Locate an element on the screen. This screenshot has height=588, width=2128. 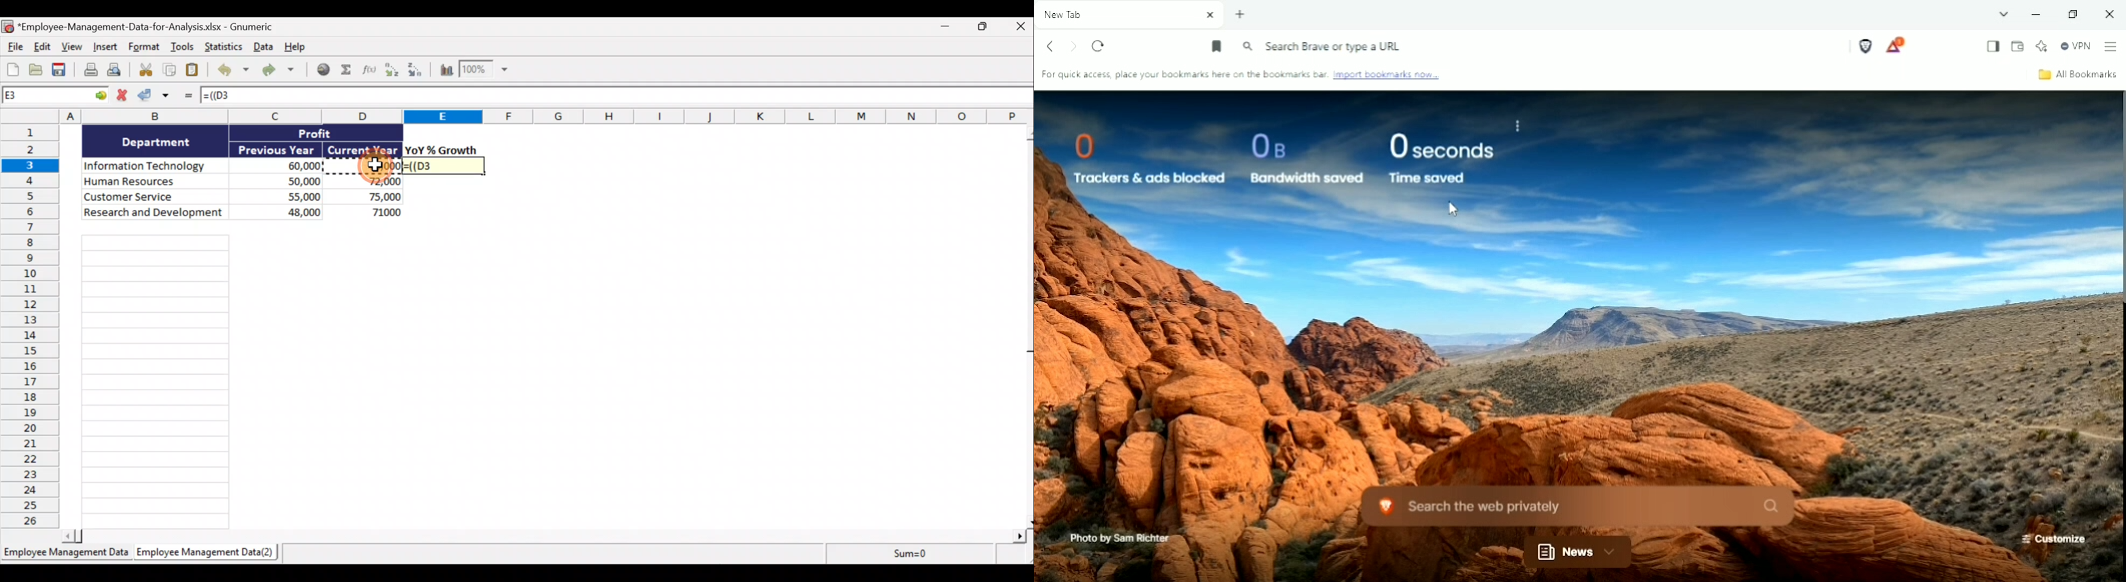
Create a new workbook is located at coordinates (13, 68).